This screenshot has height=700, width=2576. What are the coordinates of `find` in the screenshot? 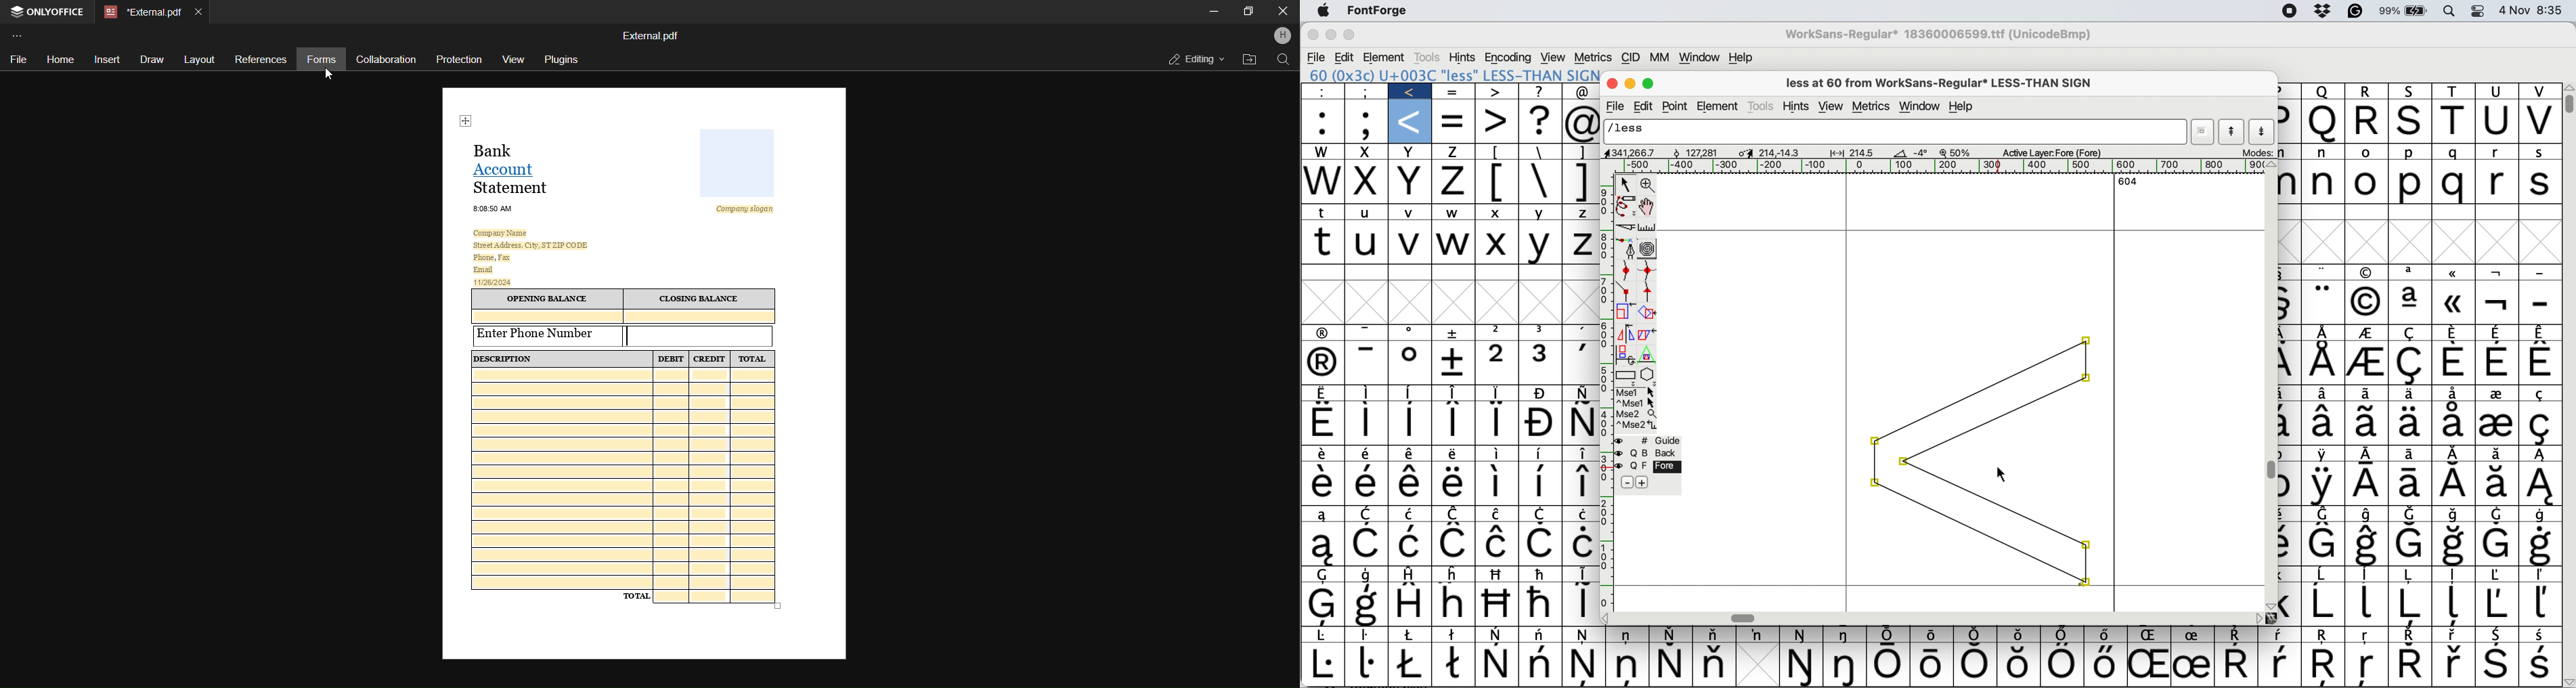 It's located at (1282, 60).